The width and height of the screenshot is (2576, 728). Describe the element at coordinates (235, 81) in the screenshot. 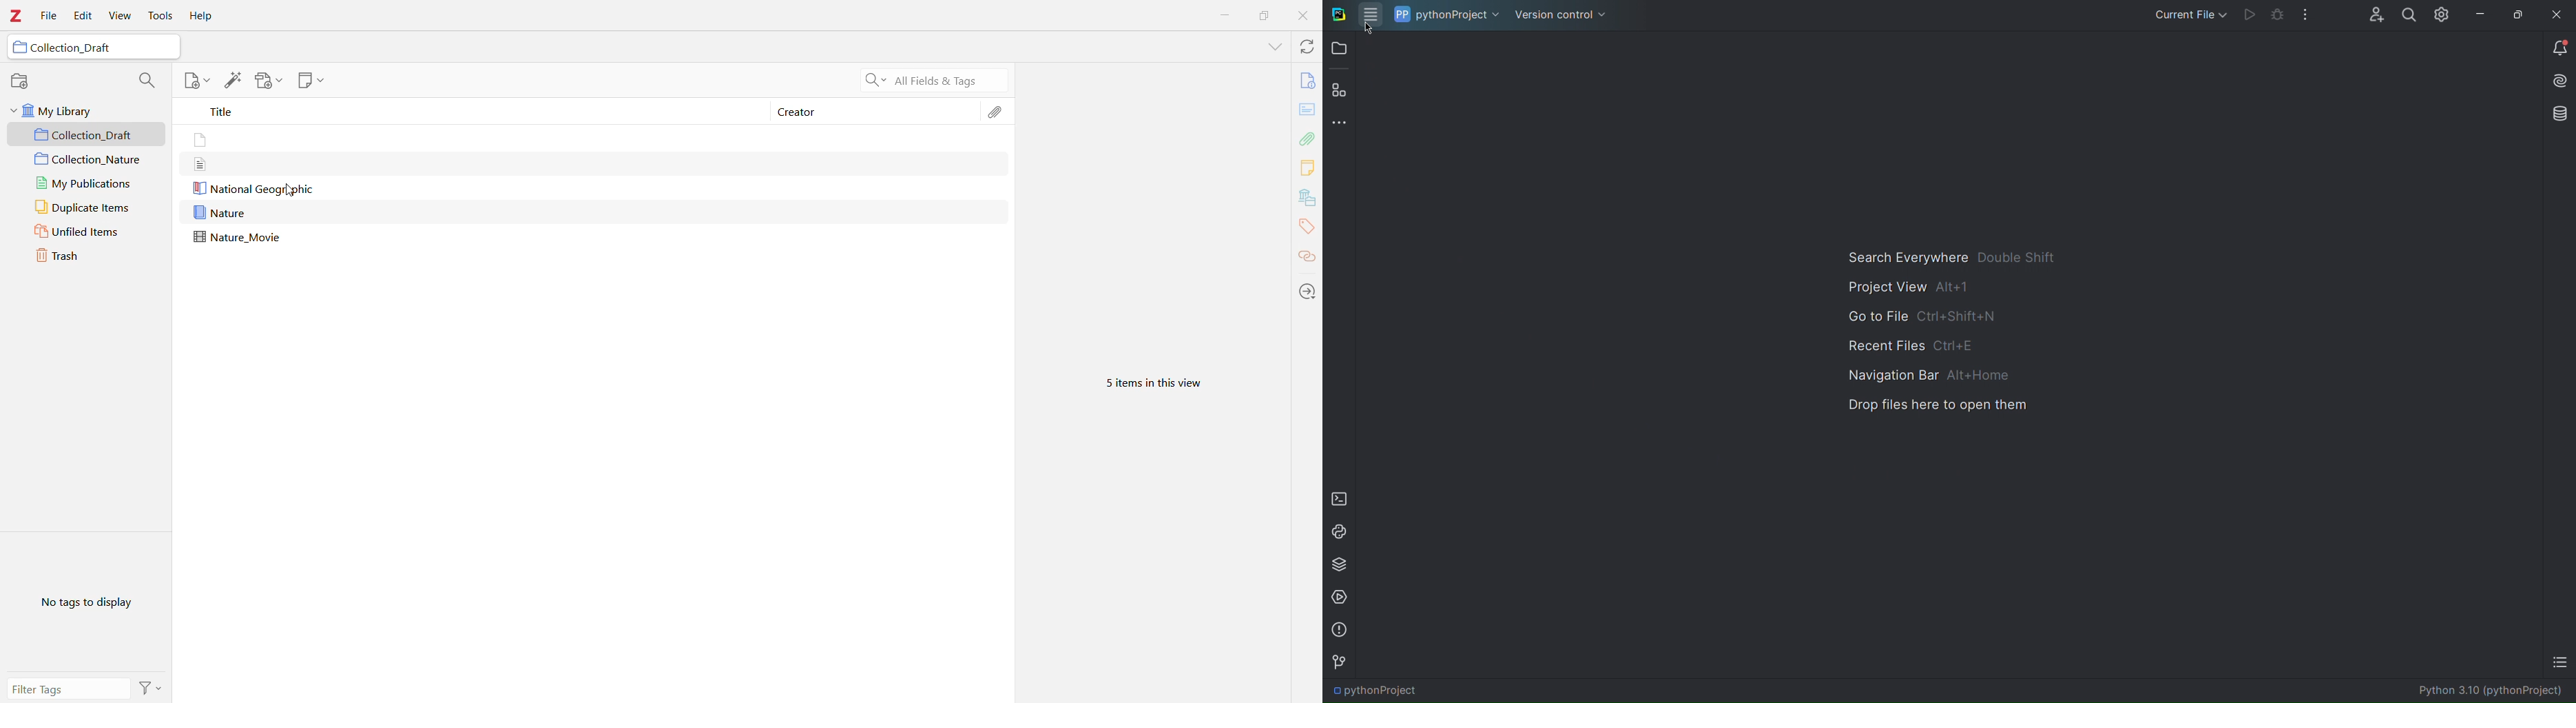

I see `Add Item(s) by Identifier` at that location.